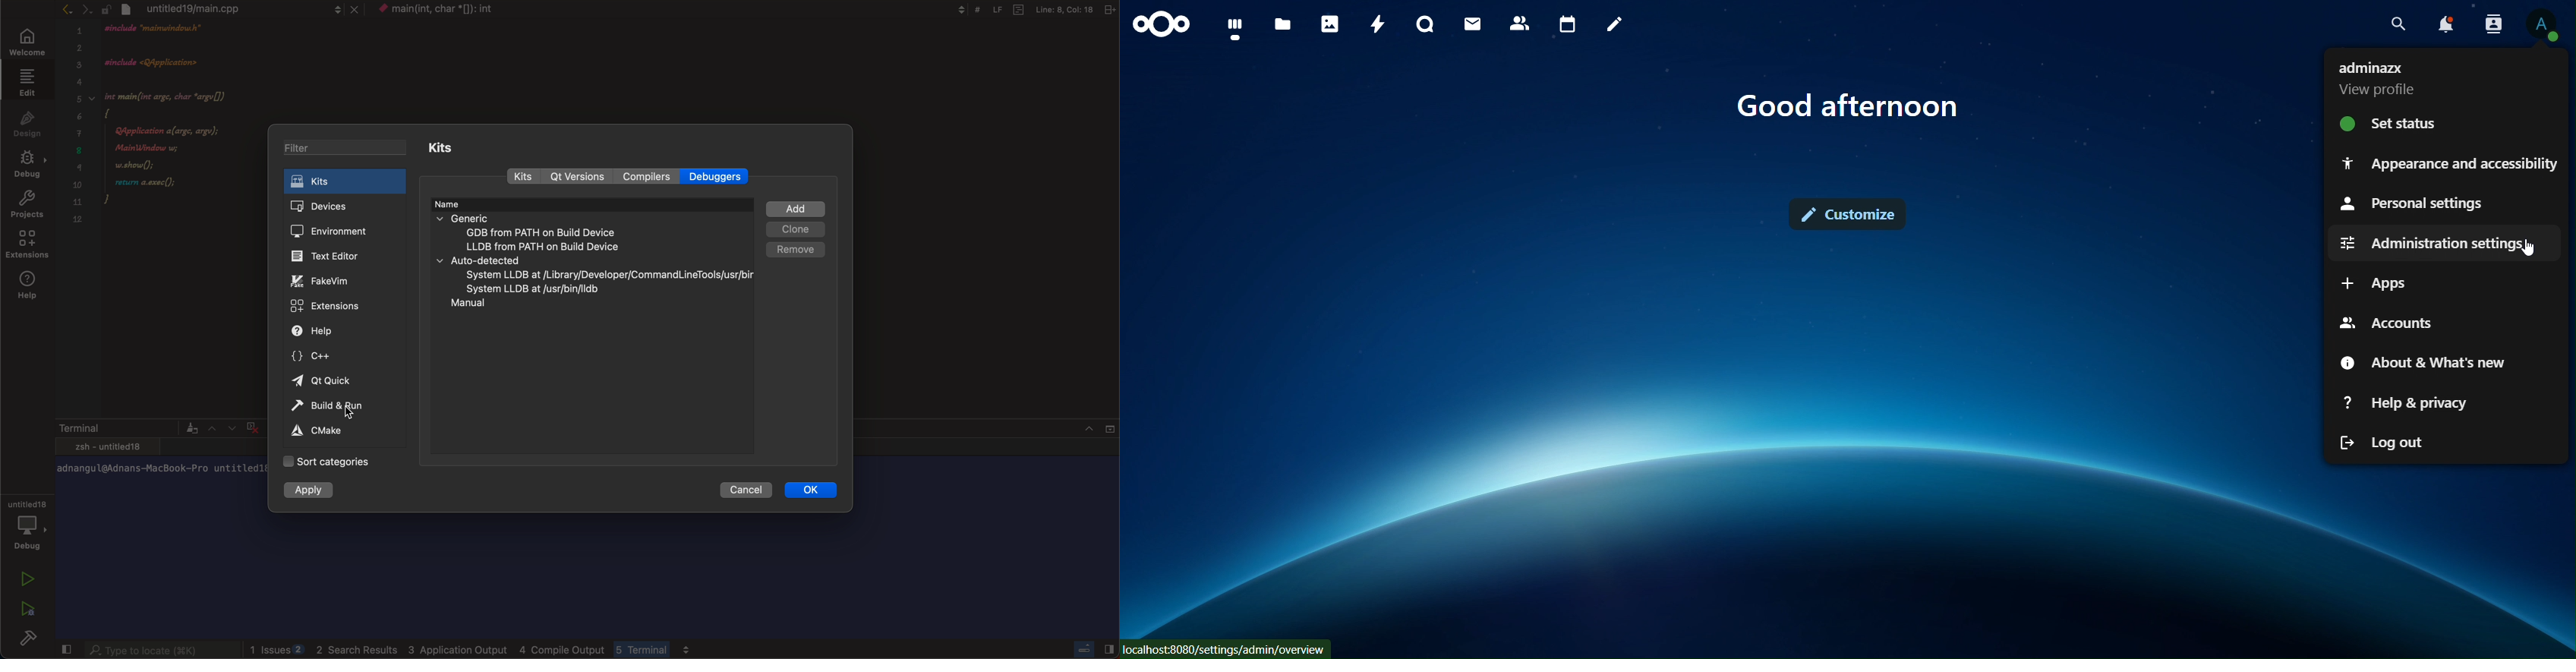  I want to click on kits information, so click(594, 263).